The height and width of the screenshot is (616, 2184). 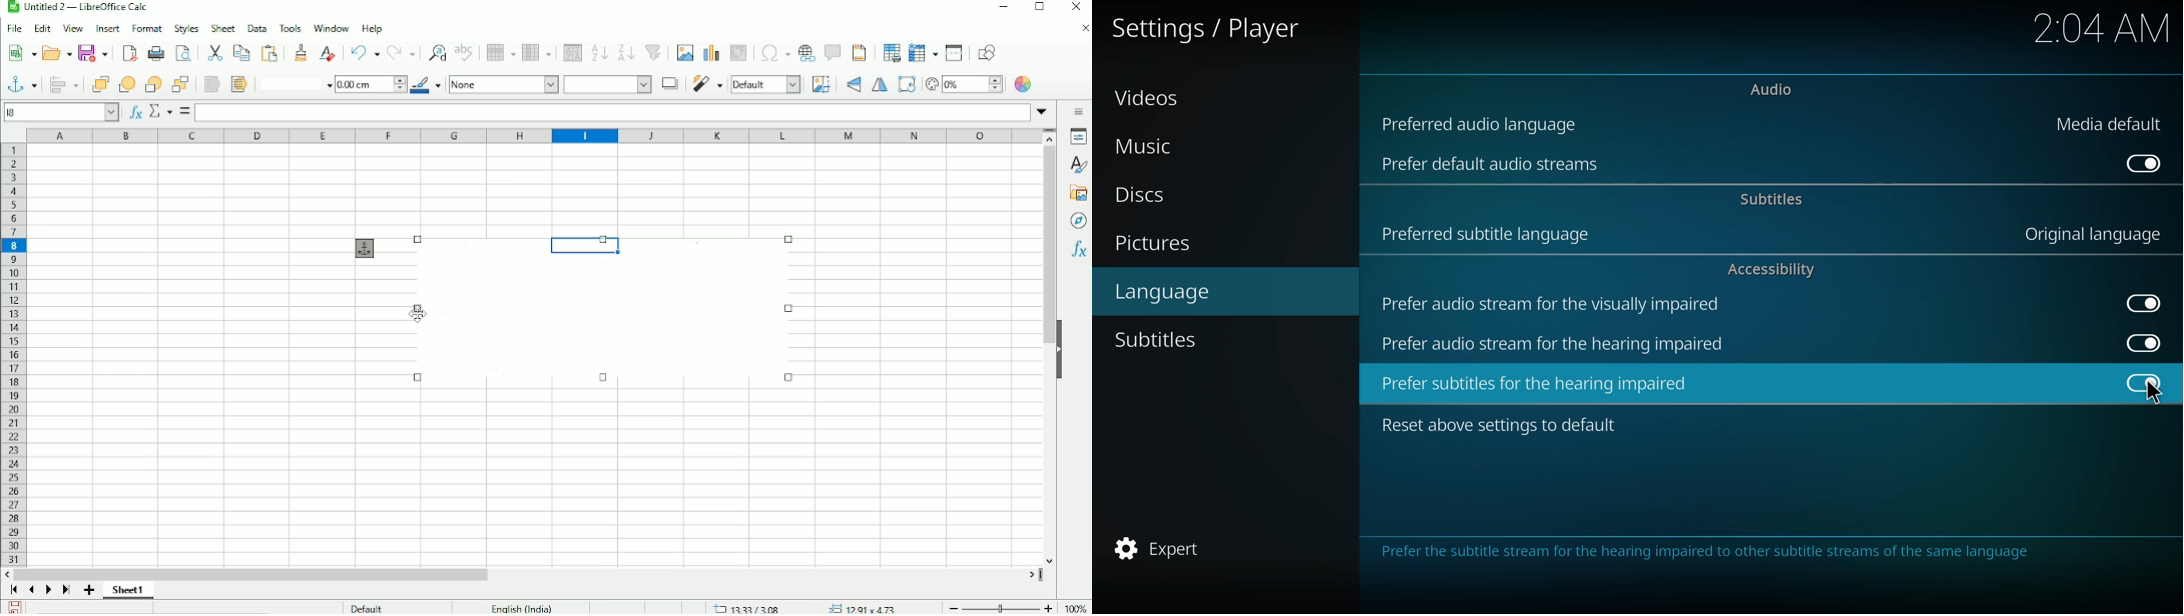 What do you see at coordinates (90, 590) in the screenshot?
I see `Add sheet` at bounding box center [90, 590].